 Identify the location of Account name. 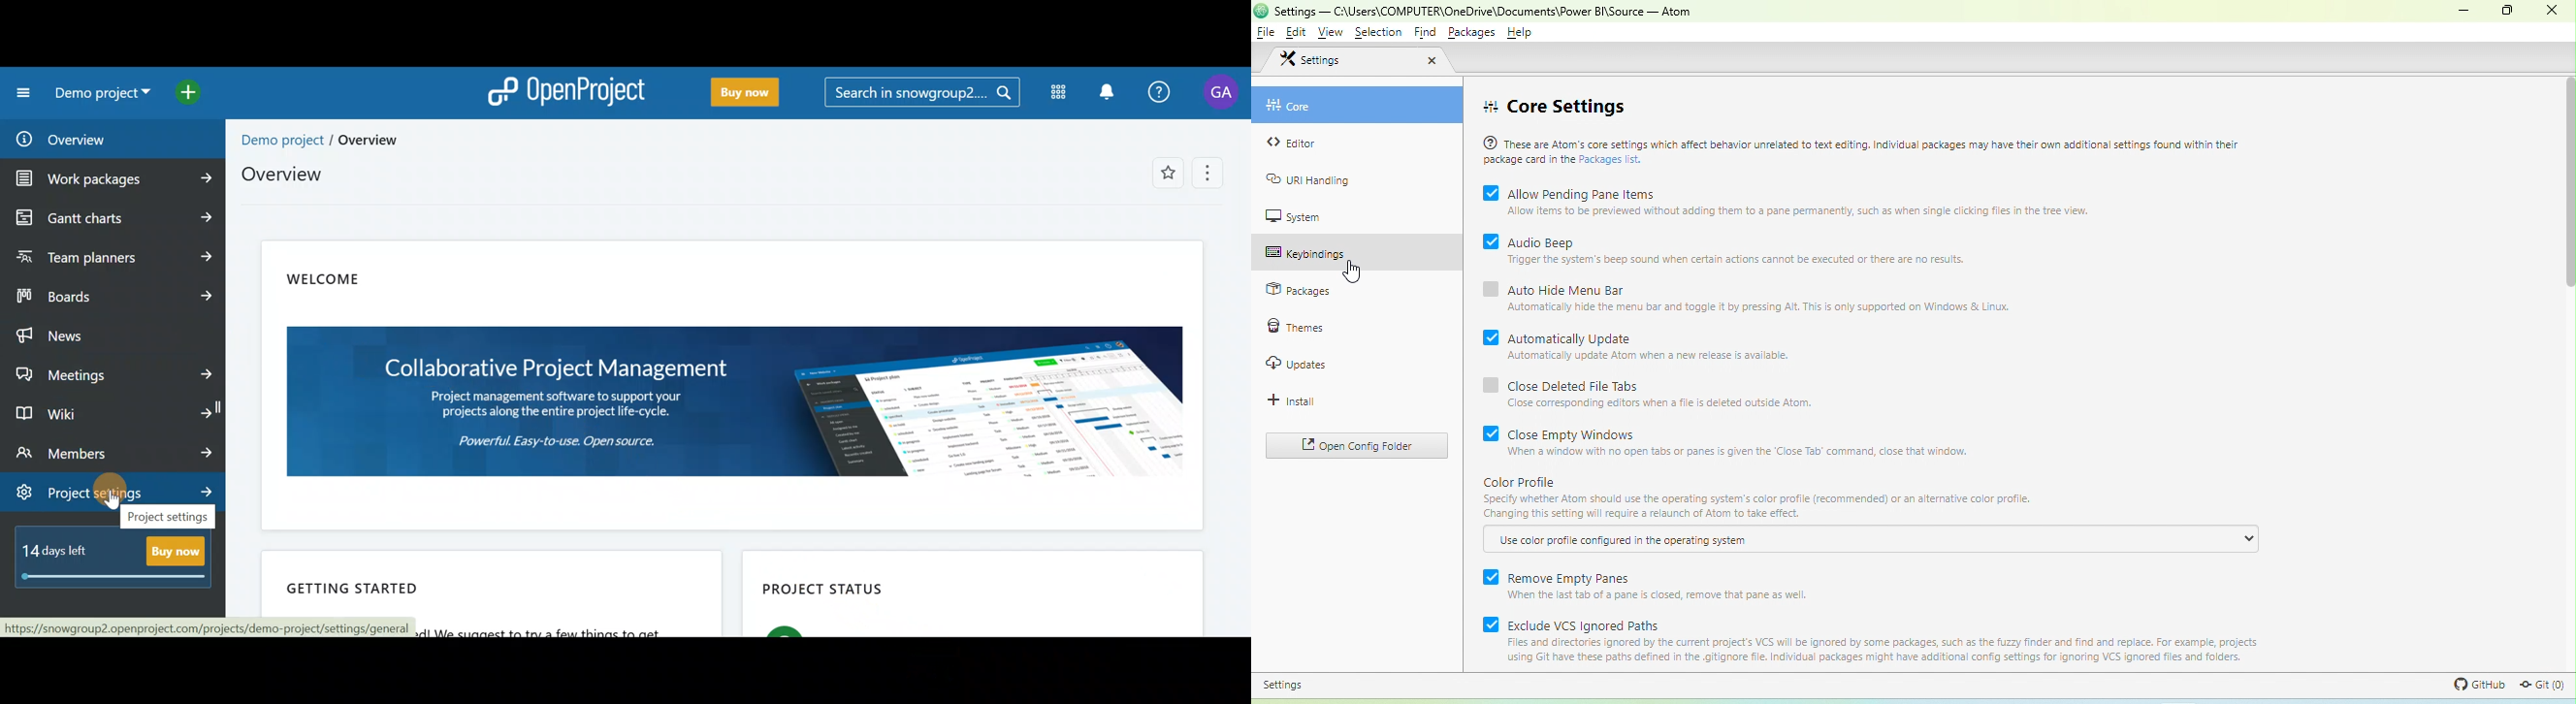
(1220, 95).